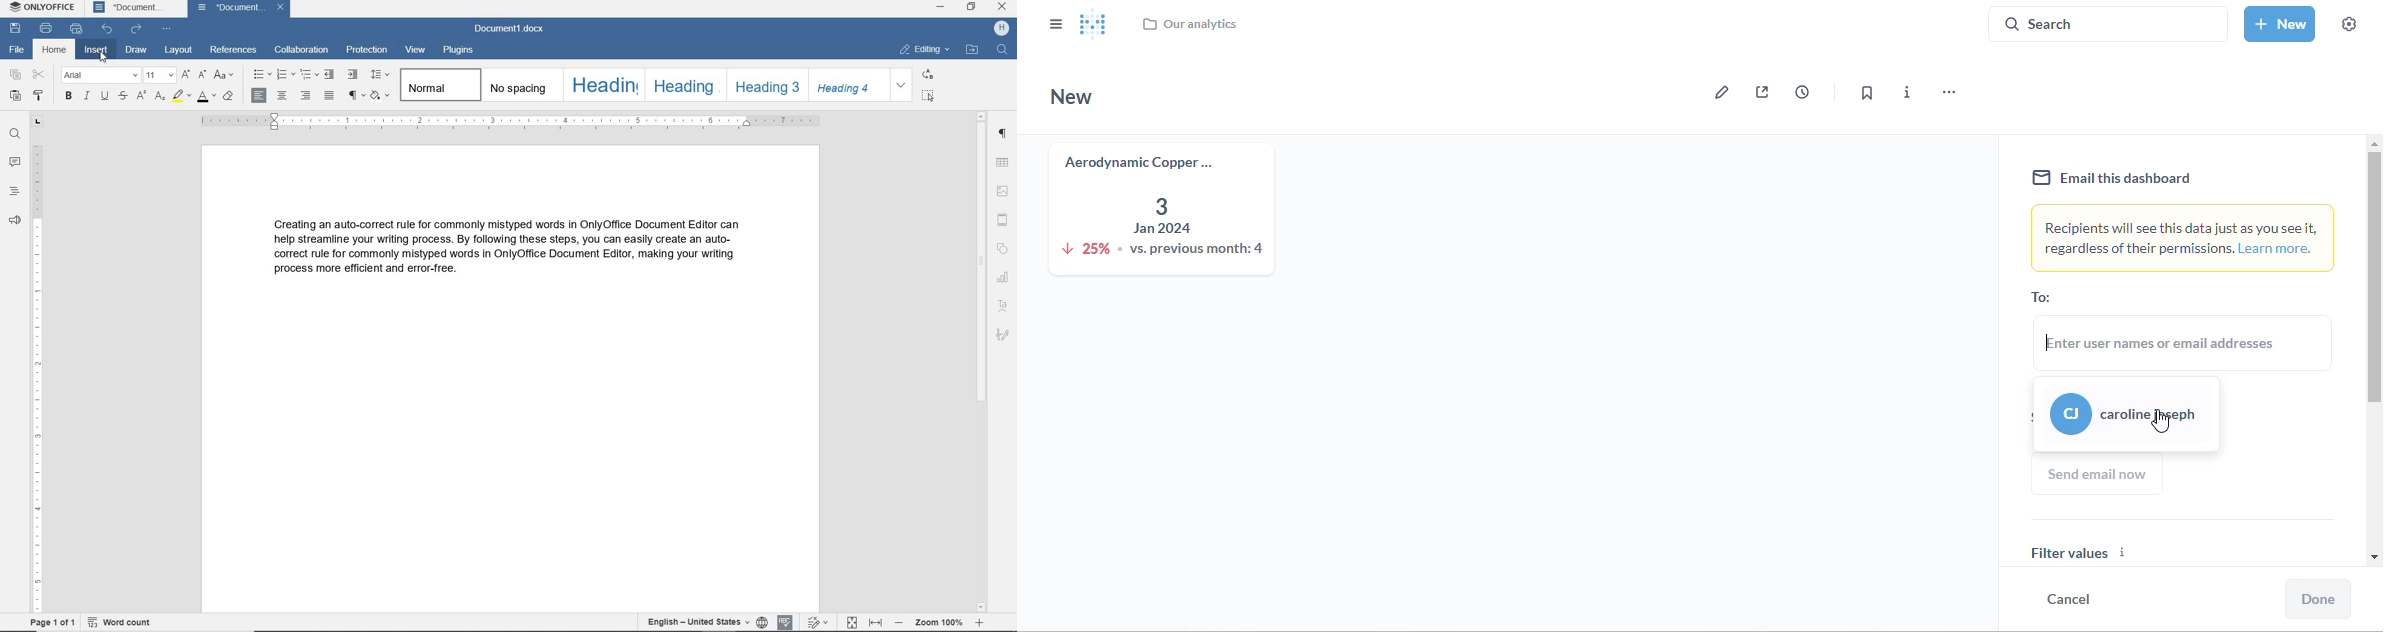 The image size is (2408, 644). Describe the element at coordinates (87, 95) in the screenshot. I see `italic` at that location.